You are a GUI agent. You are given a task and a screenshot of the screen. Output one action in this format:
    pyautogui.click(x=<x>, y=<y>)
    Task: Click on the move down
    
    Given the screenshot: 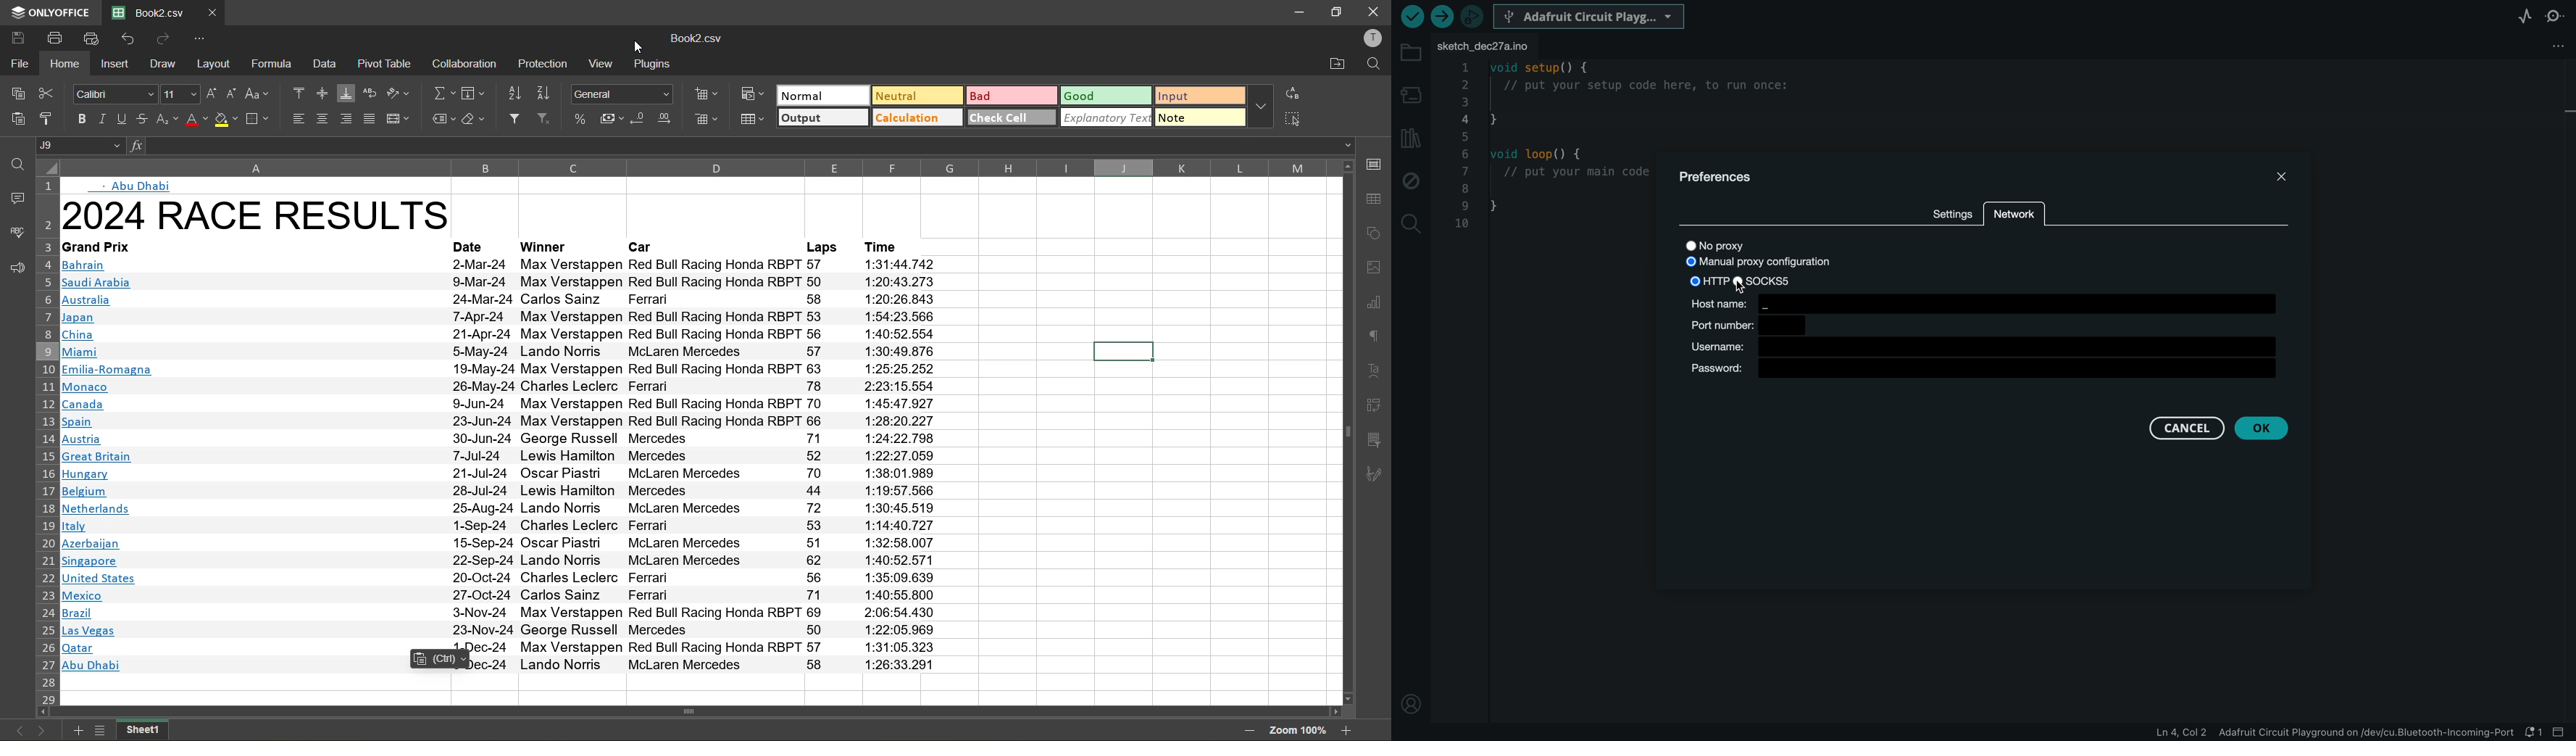 What is the action you would take?
    pyautogui.click(x=1349, y=698)
    